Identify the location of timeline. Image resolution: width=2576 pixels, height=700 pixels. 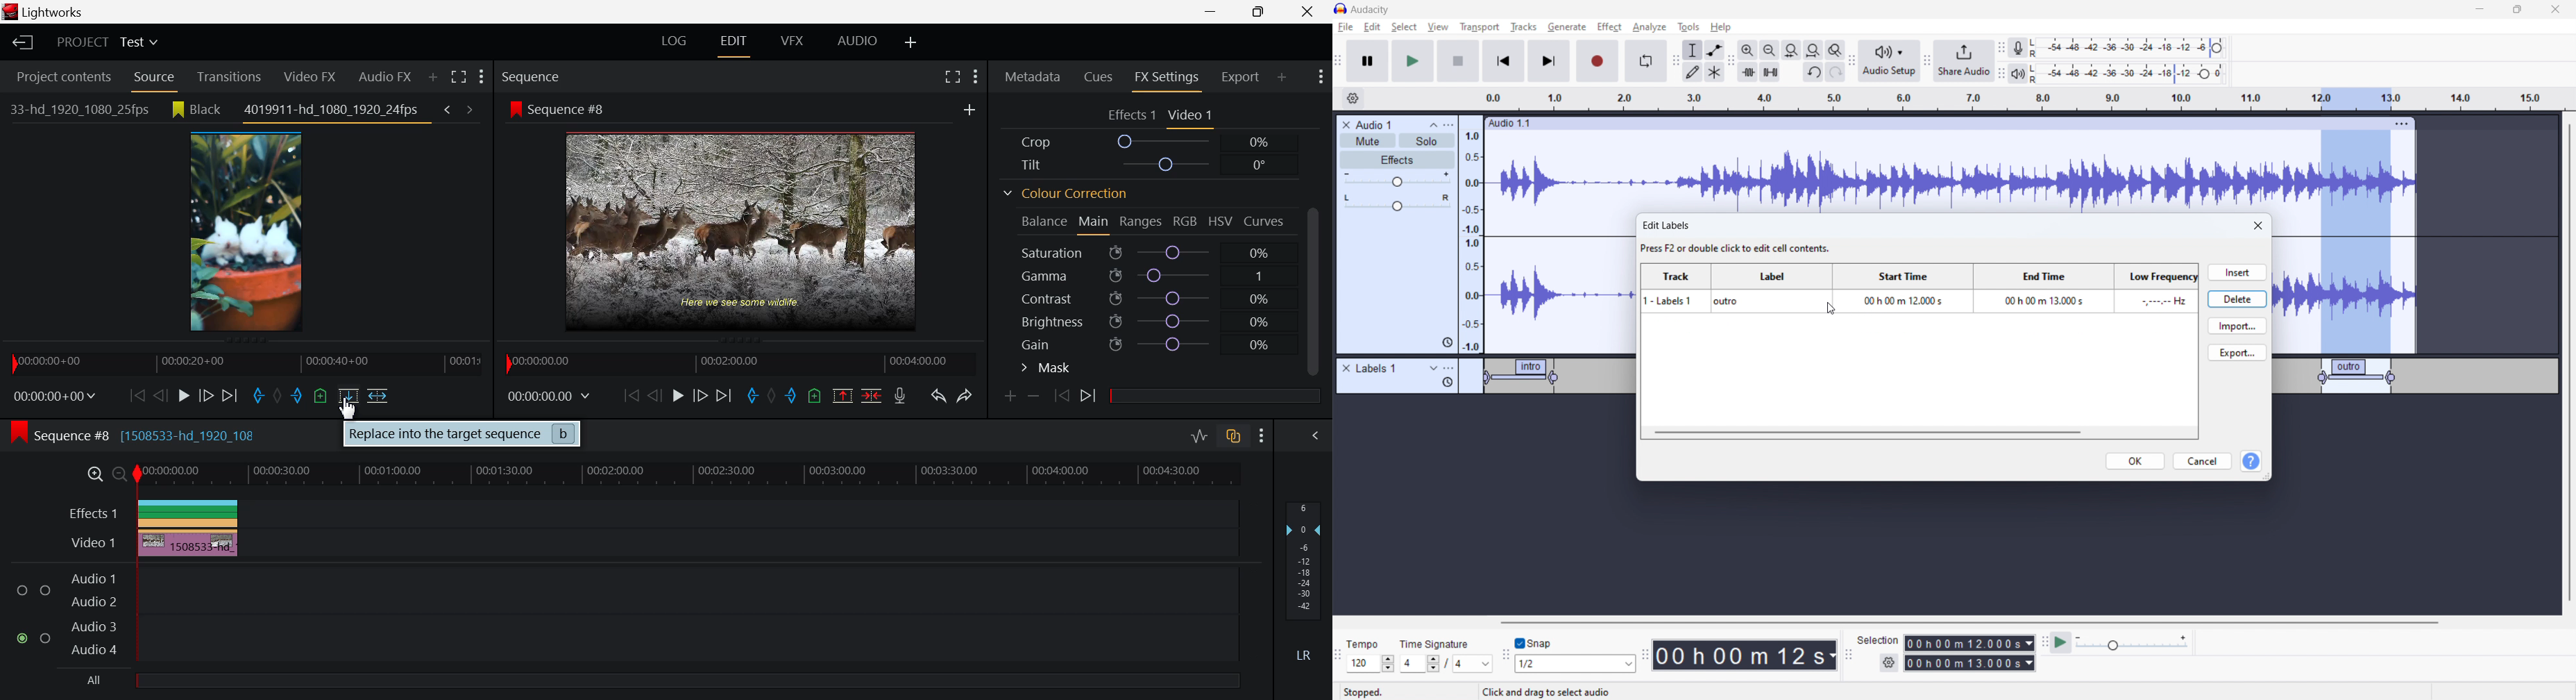
(2049, 99).